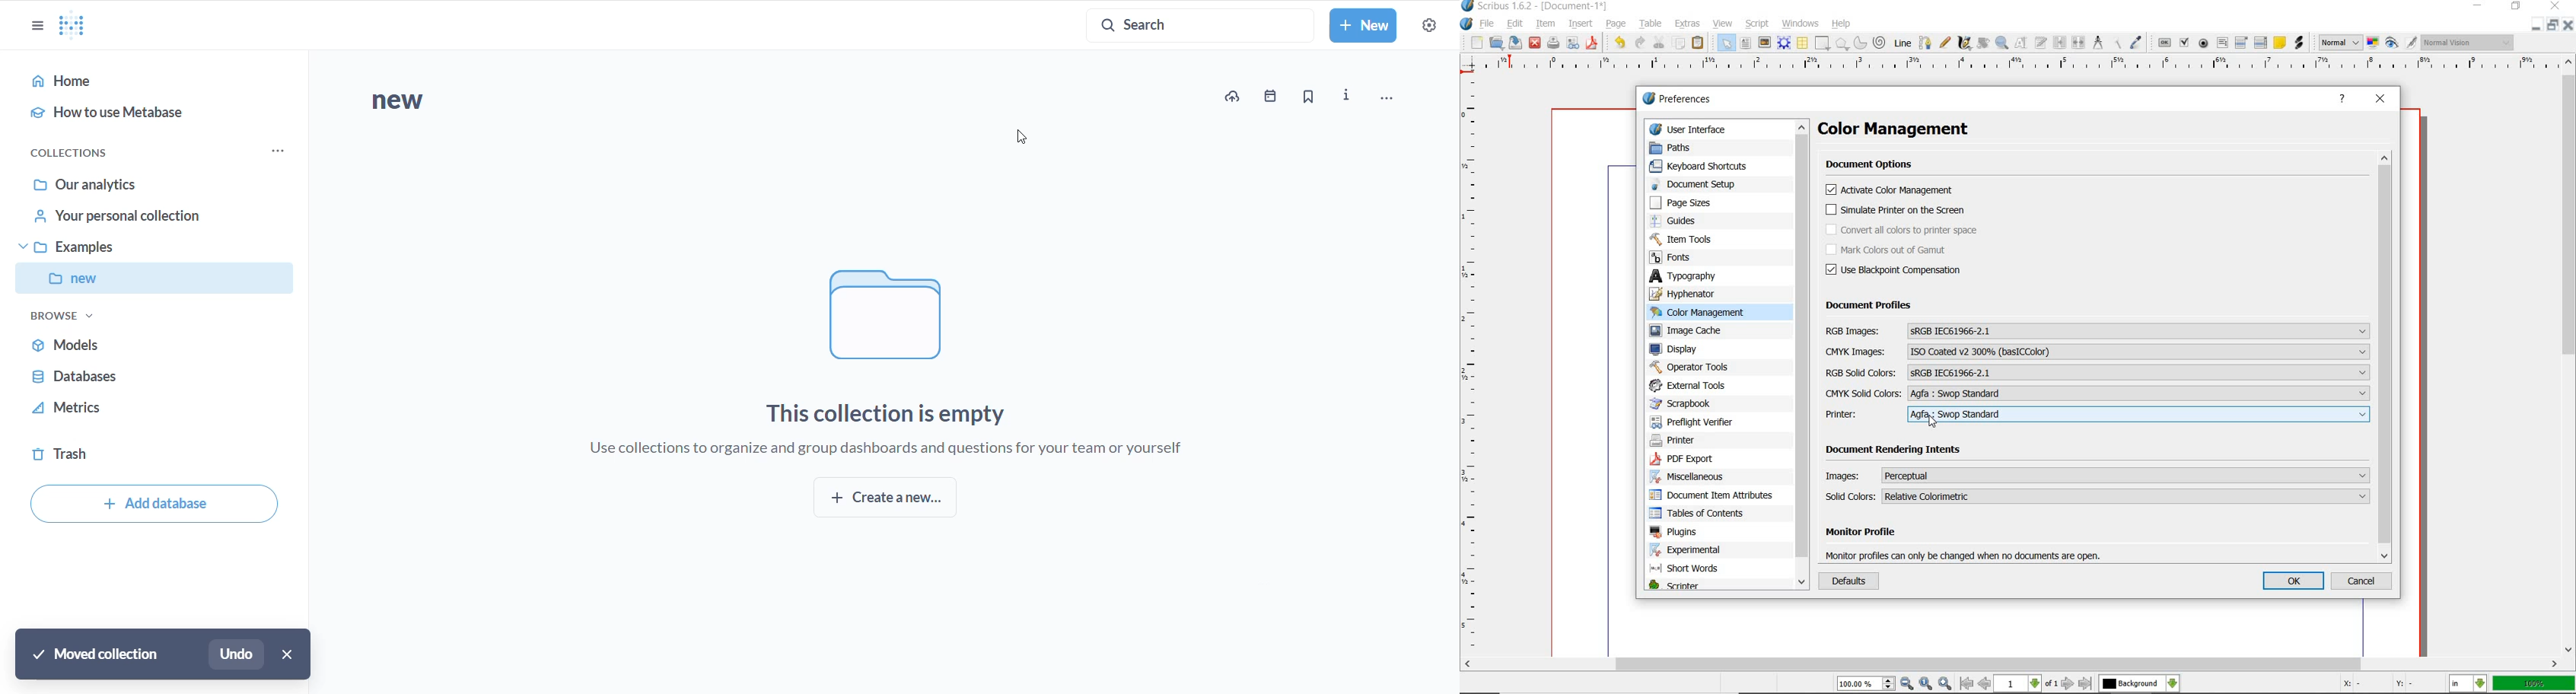 The width and height of the screenshot is (2576, 700). Describe the element at coordinates (2025, 683) in the screenshot. I see `move to next or previous page` at that location.